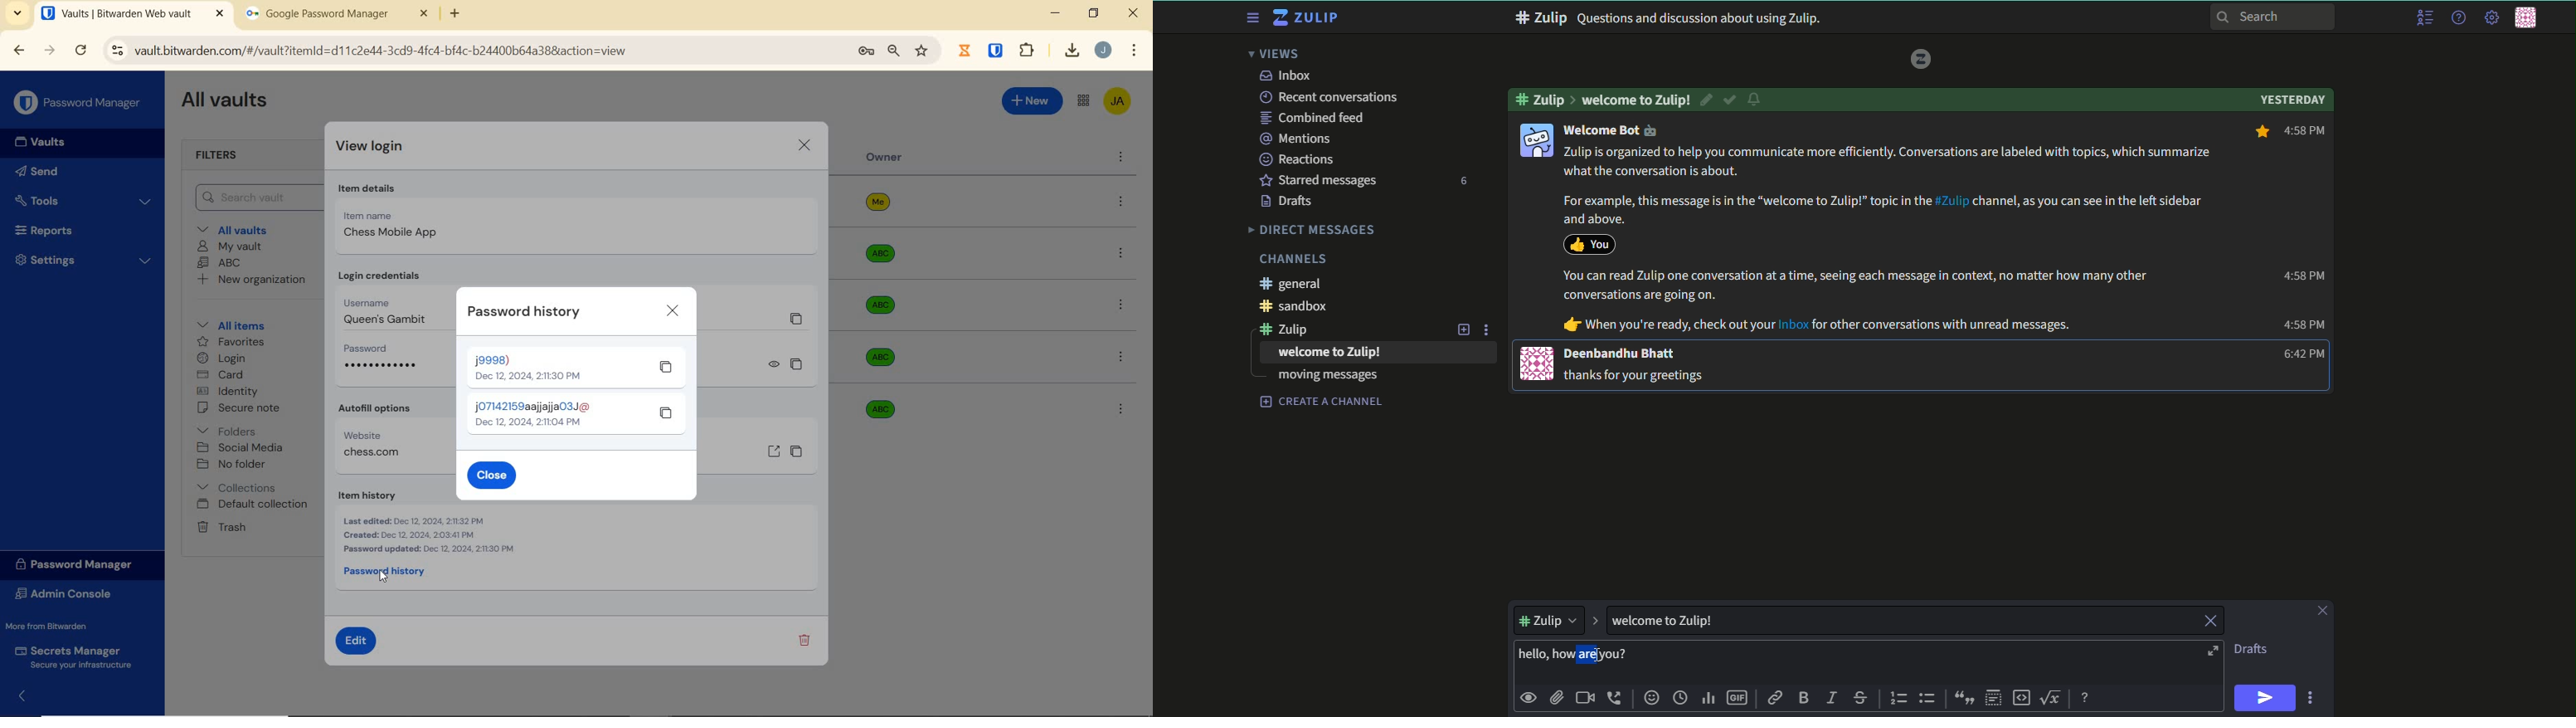  What do you see at coordinates (58, 231) in the screenshot?
I see `Reports` at bounding box center [58, 231].